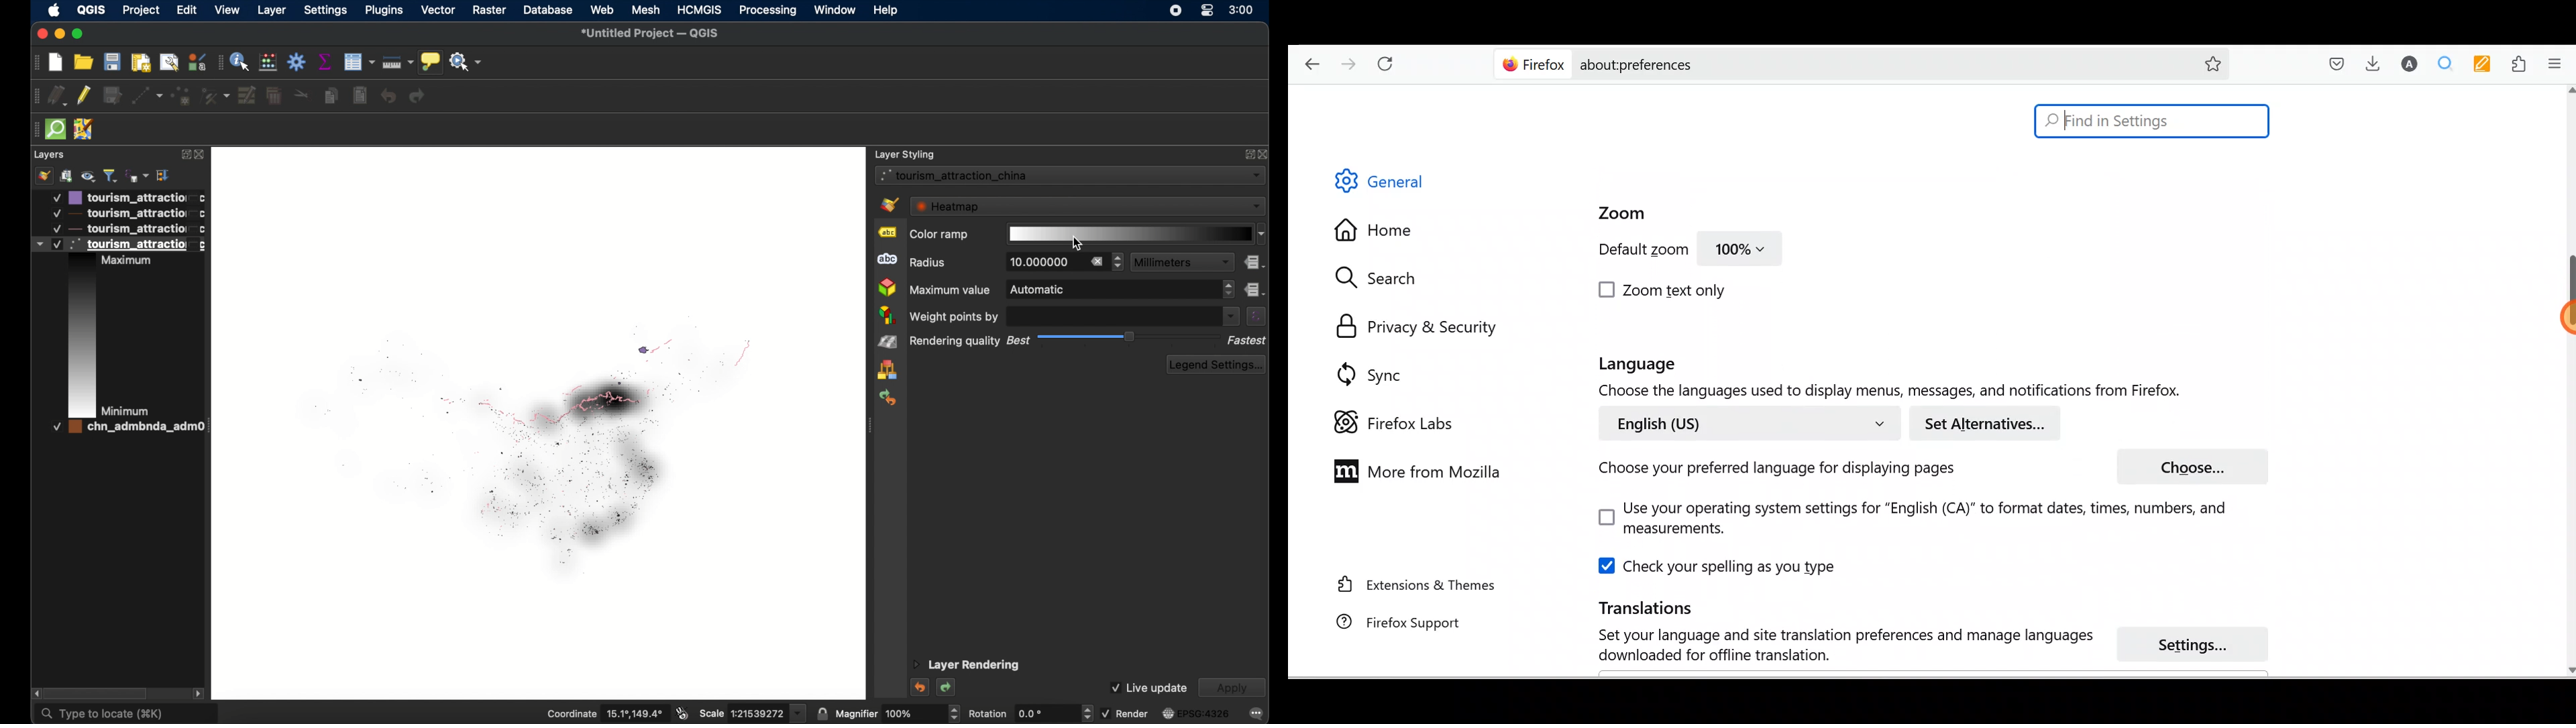  What do you see at coordinates (1391, 184) in the screenshot?
I see `General` at bounding box center [1391, 184].